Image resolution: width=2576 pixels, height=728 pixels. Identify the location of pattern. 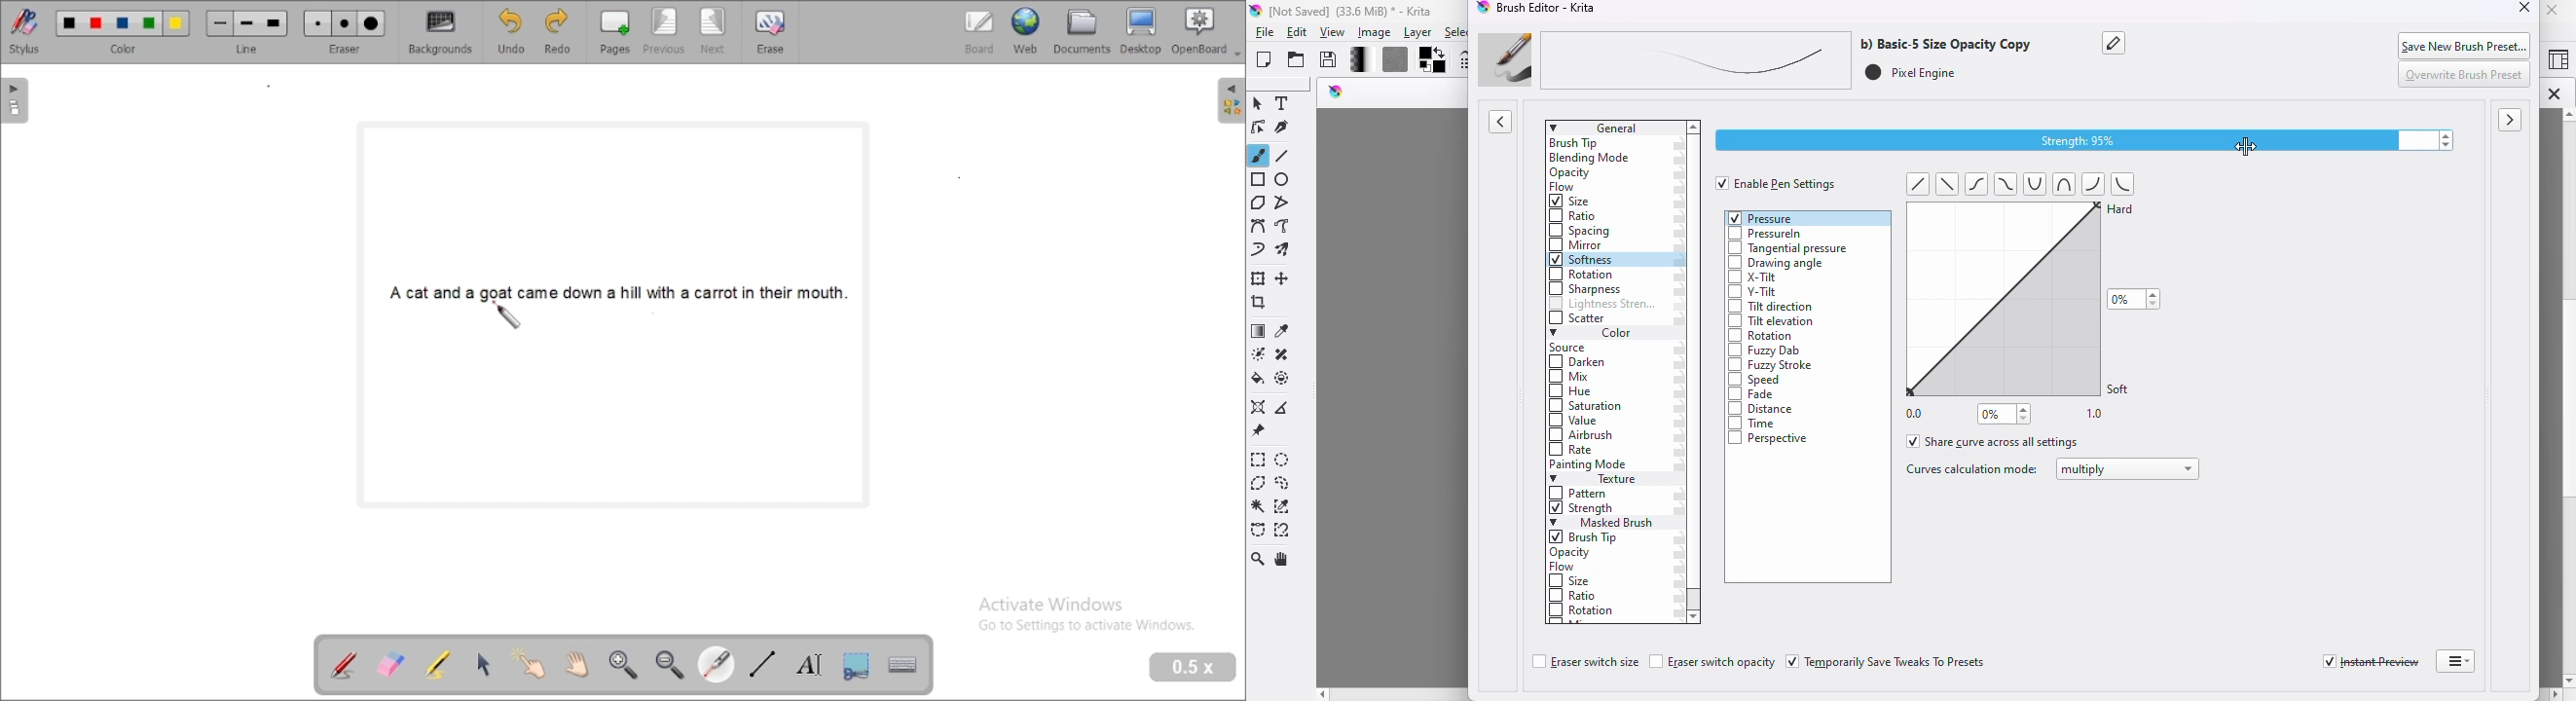
(1580, 494).